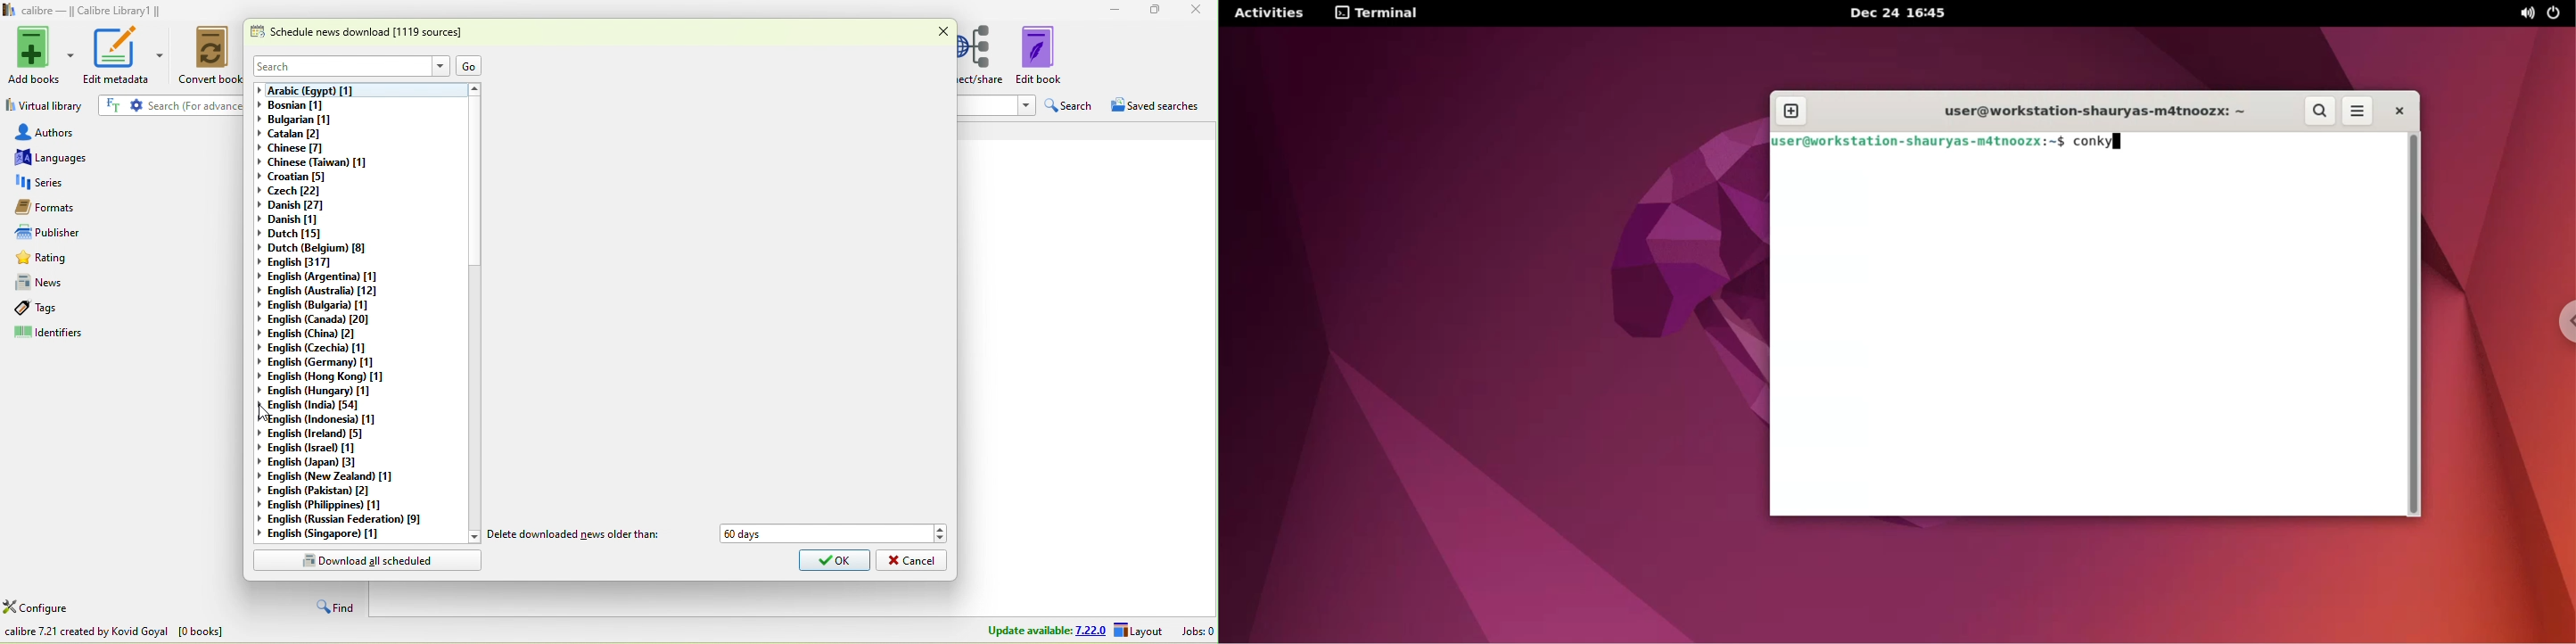  Describe the element at coordinates (369, 561) in the screenshot. I see `download all scheduled` at that location.